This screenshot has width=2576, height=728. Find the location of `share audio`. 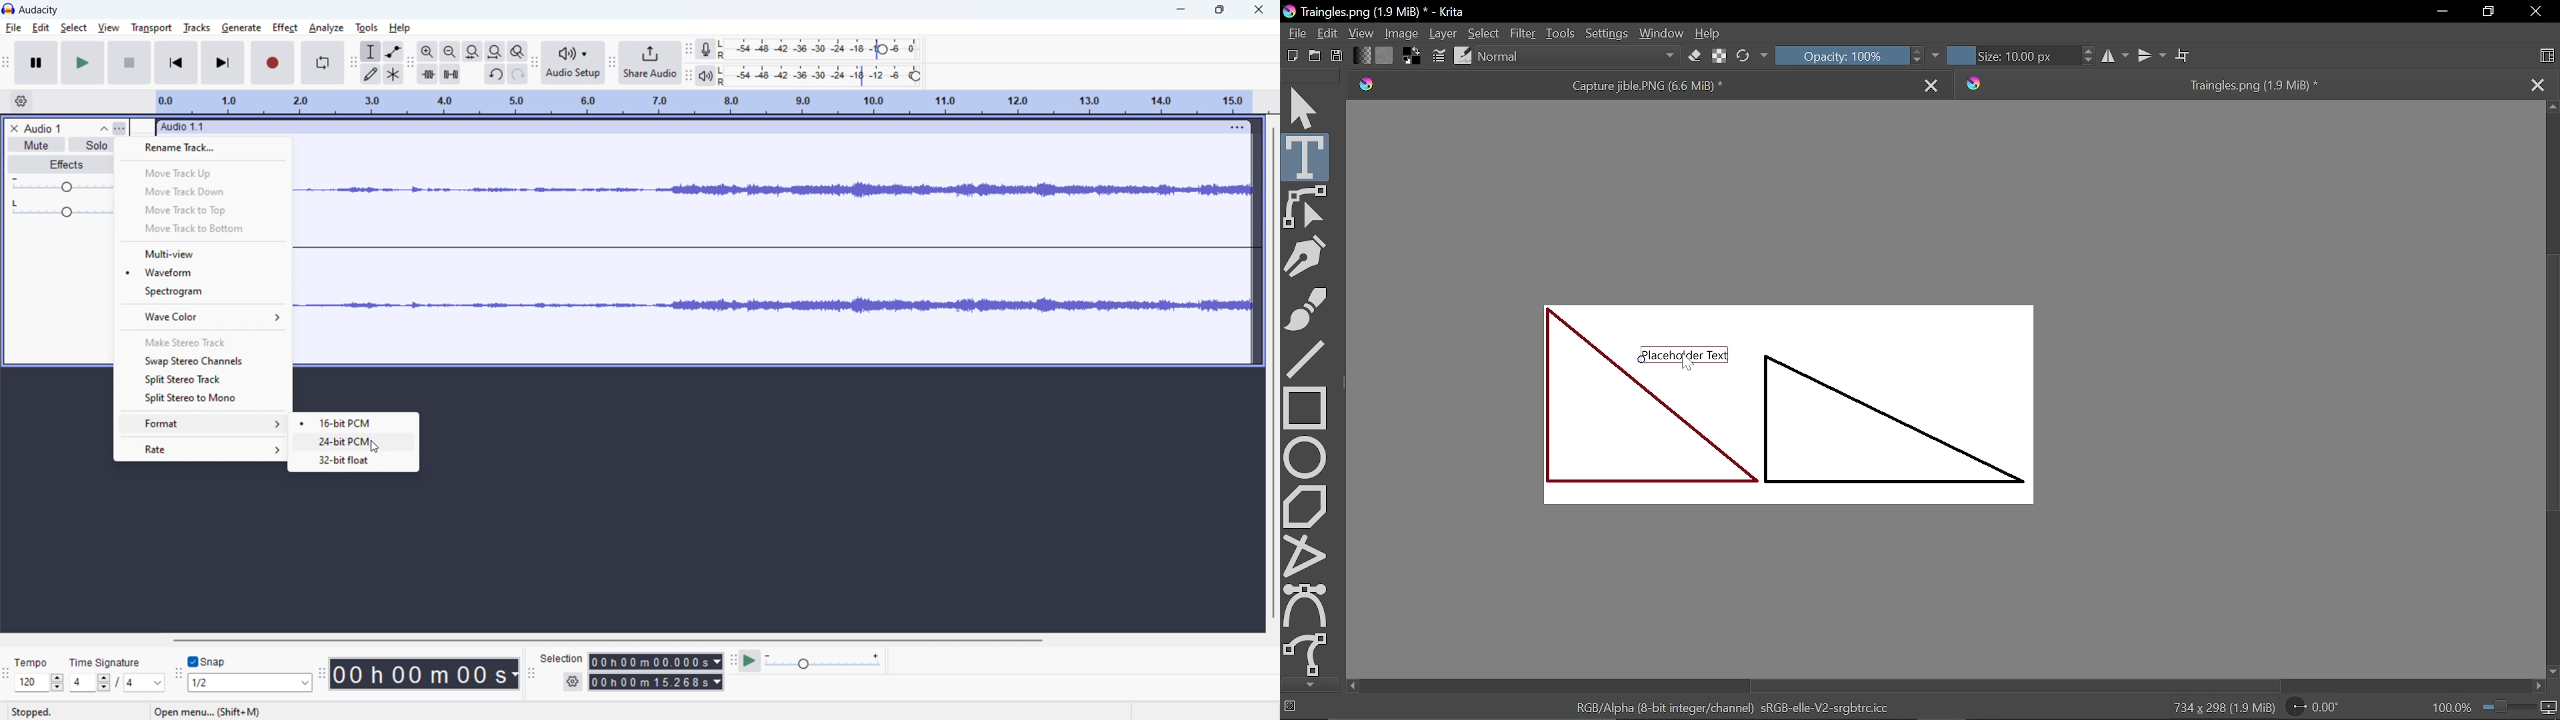

share audio is located at coordinates (651, 62).